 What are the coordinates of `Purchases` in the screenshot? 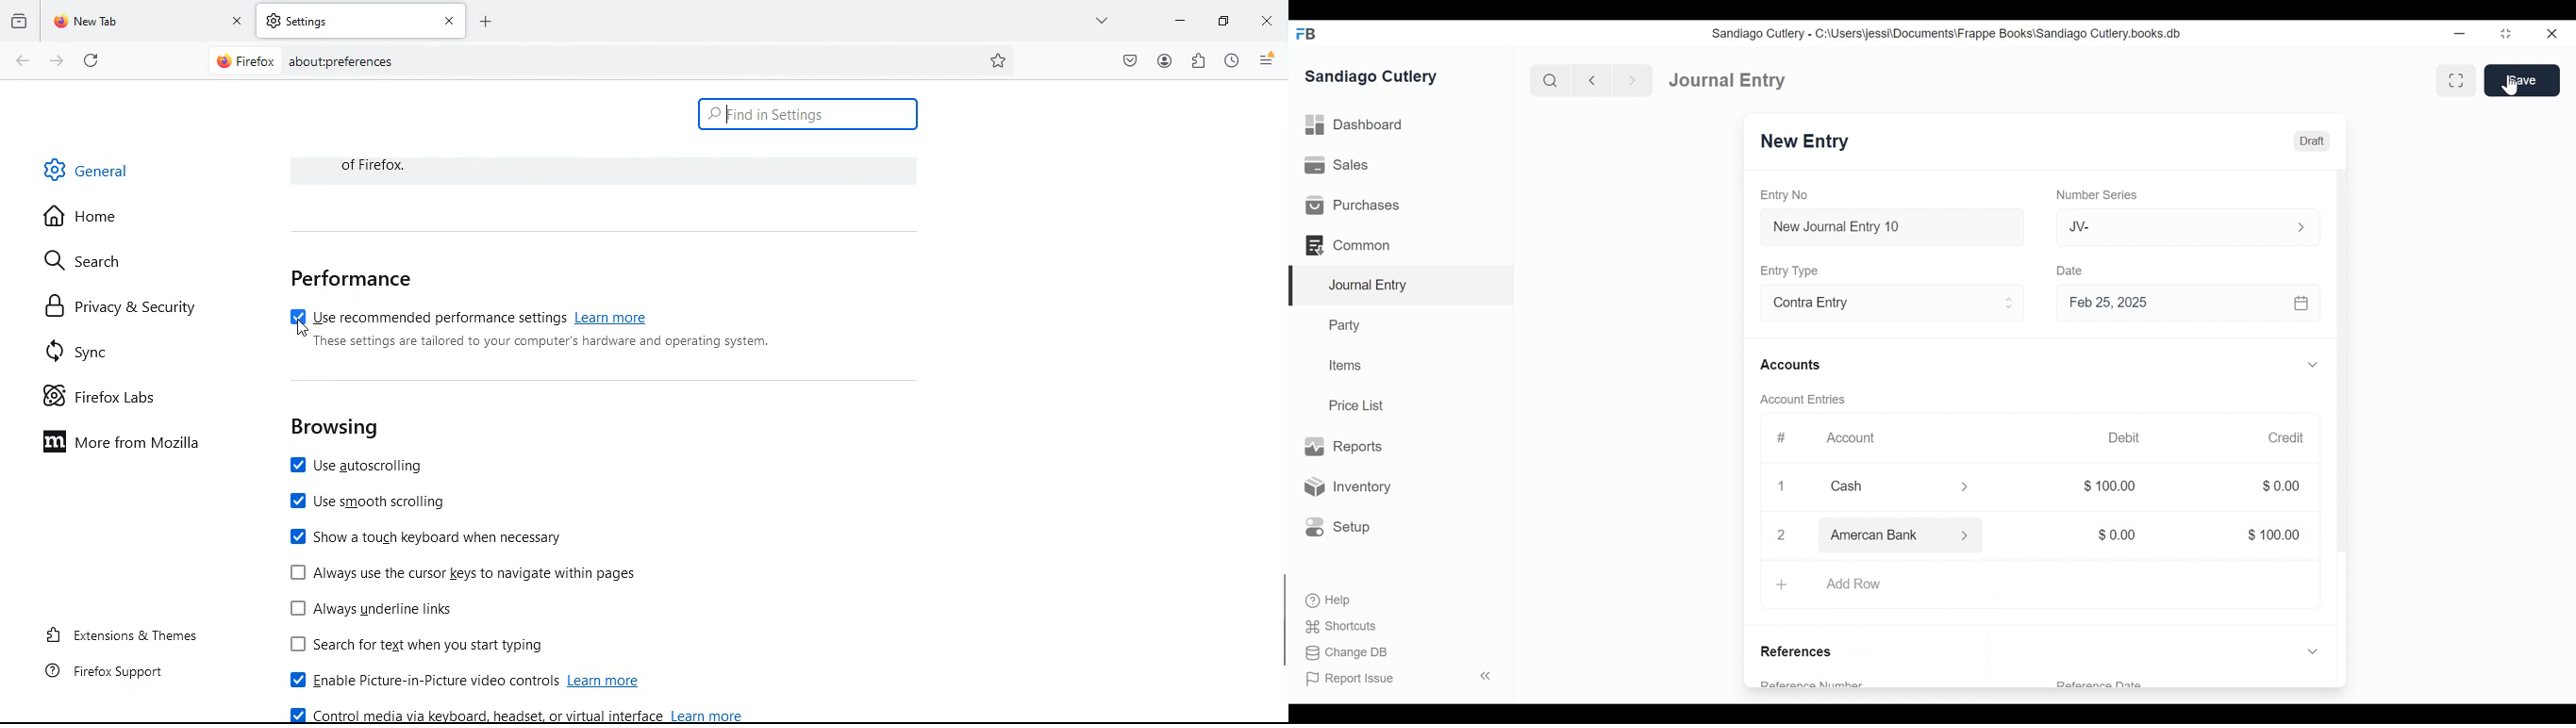 It's located at (1353, 206).